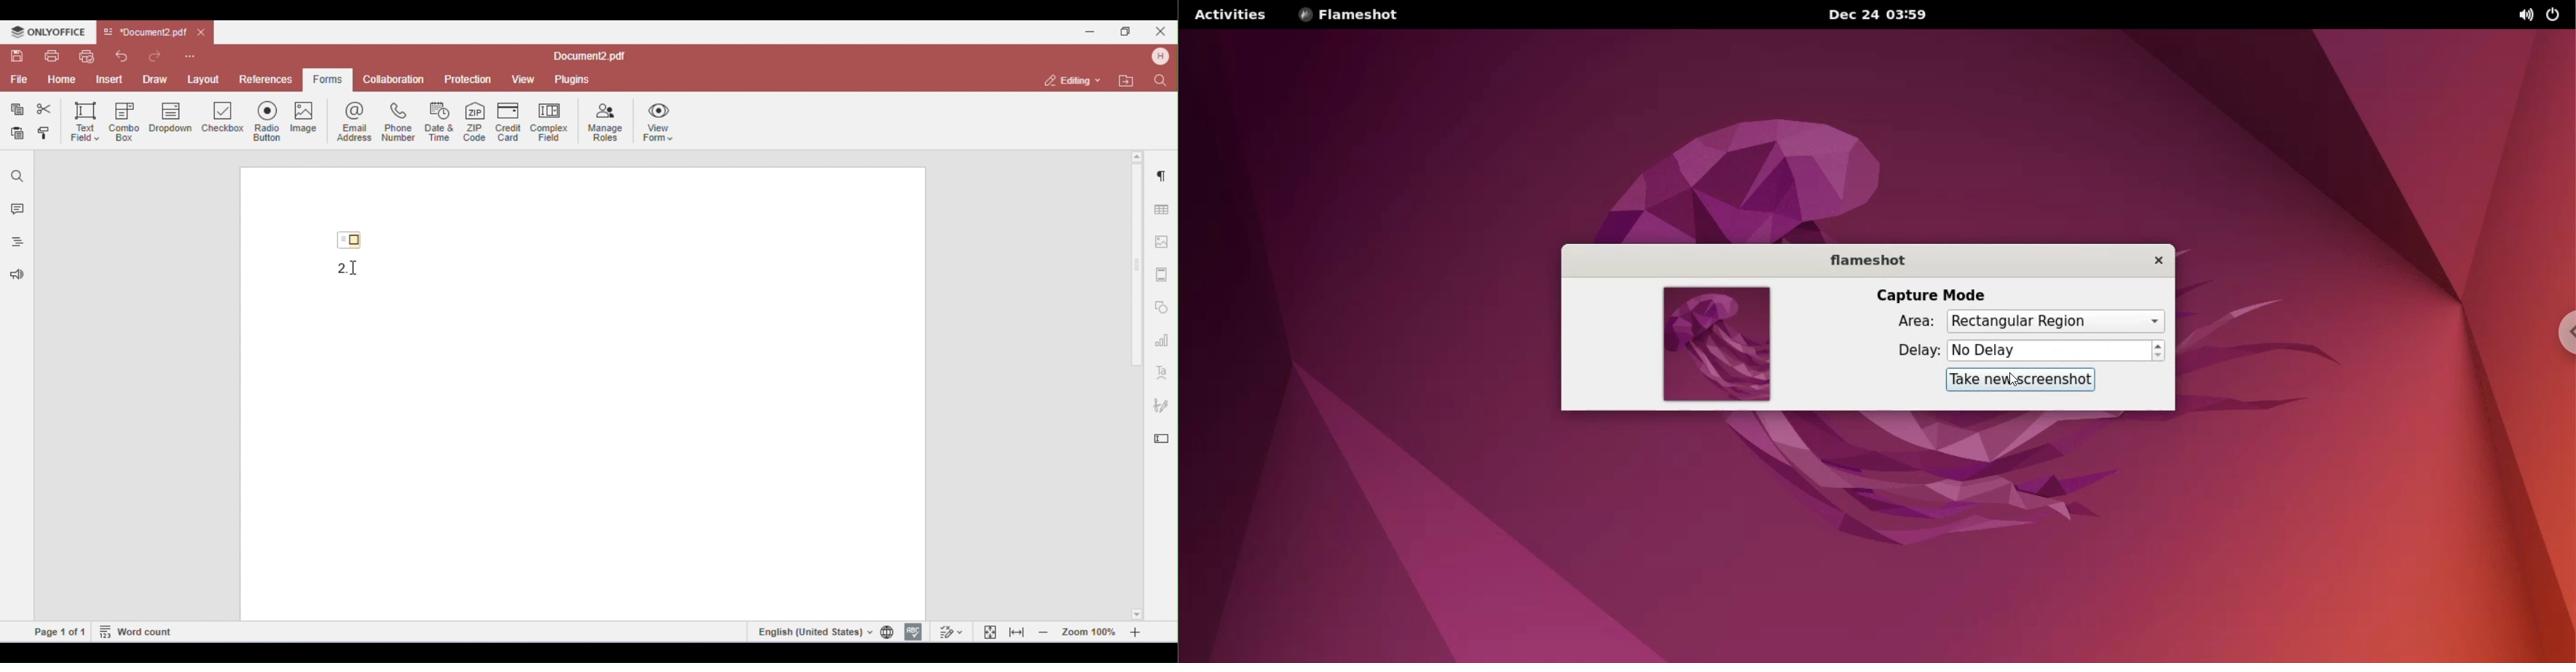 The height and width of the screenshot is (672, 2576). I want to click on delay label, so click(1908, 350).